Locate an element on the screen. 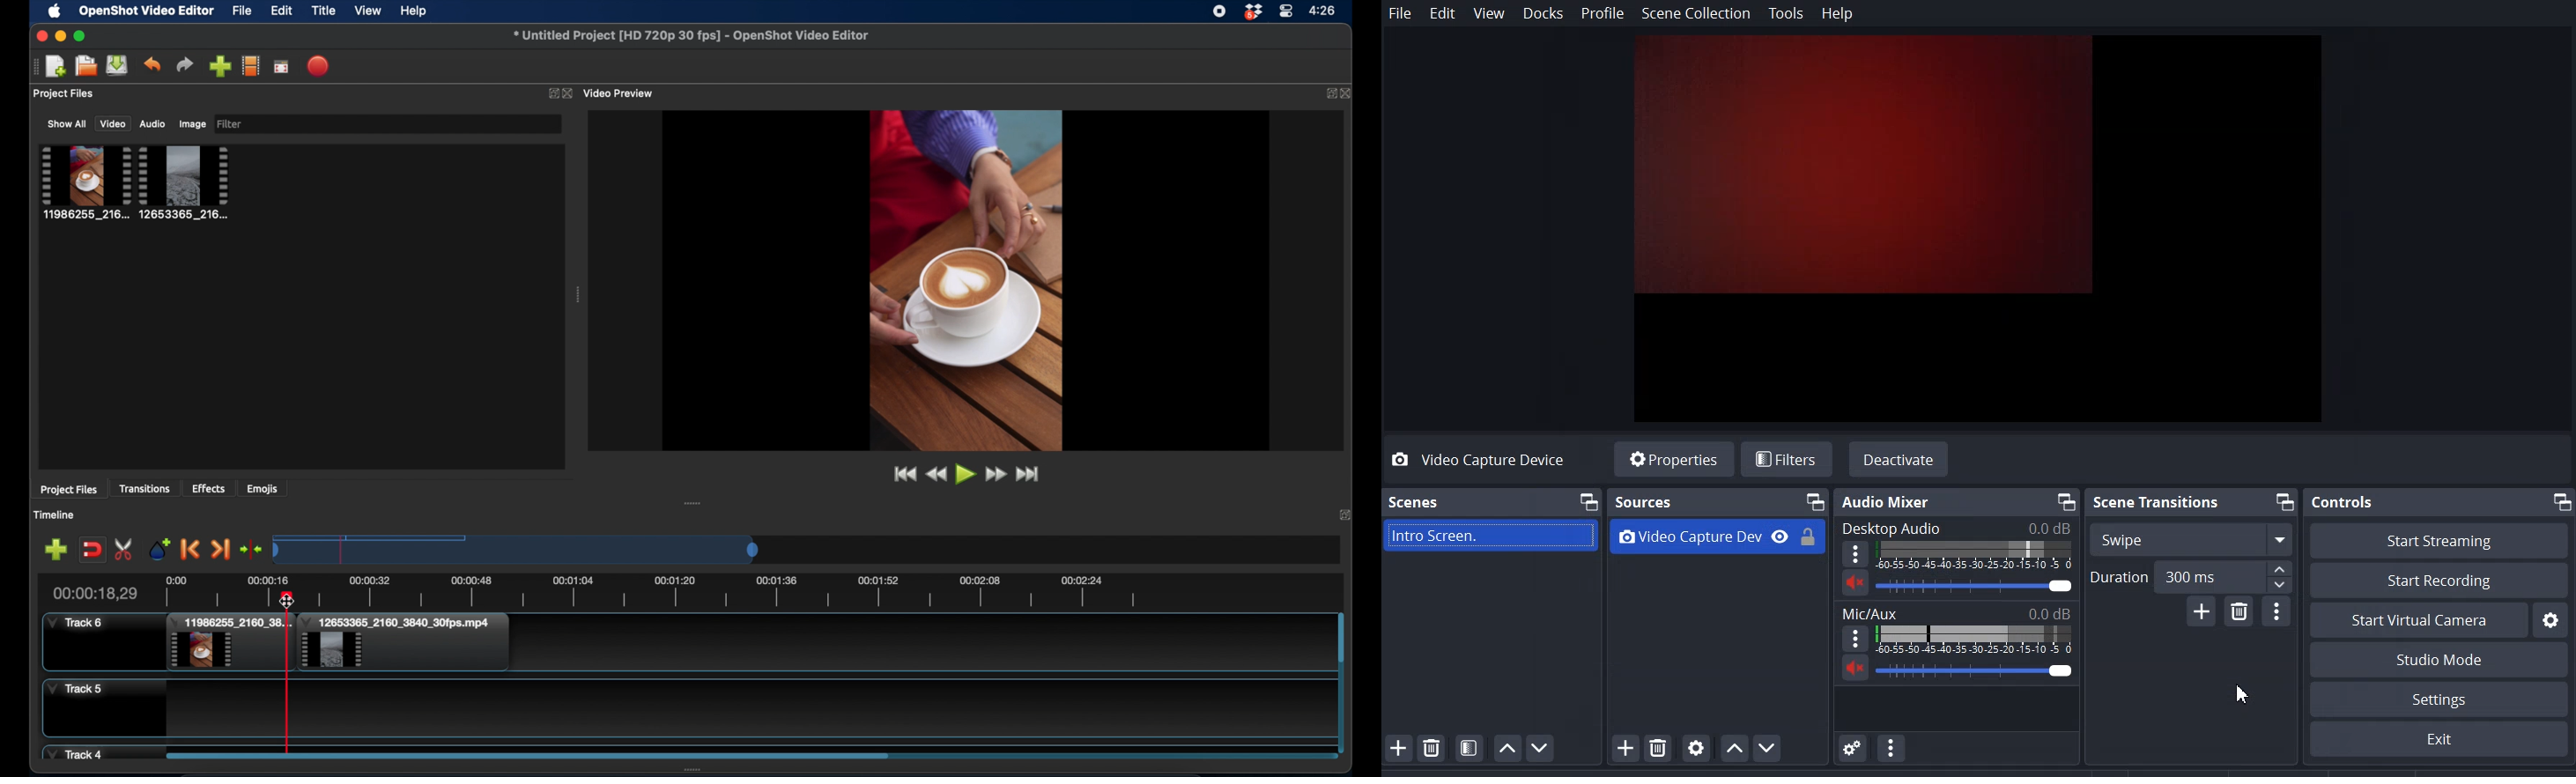 The height and width of the screenshot is (784, 2576). expand is located at coordinates (1345, 517).